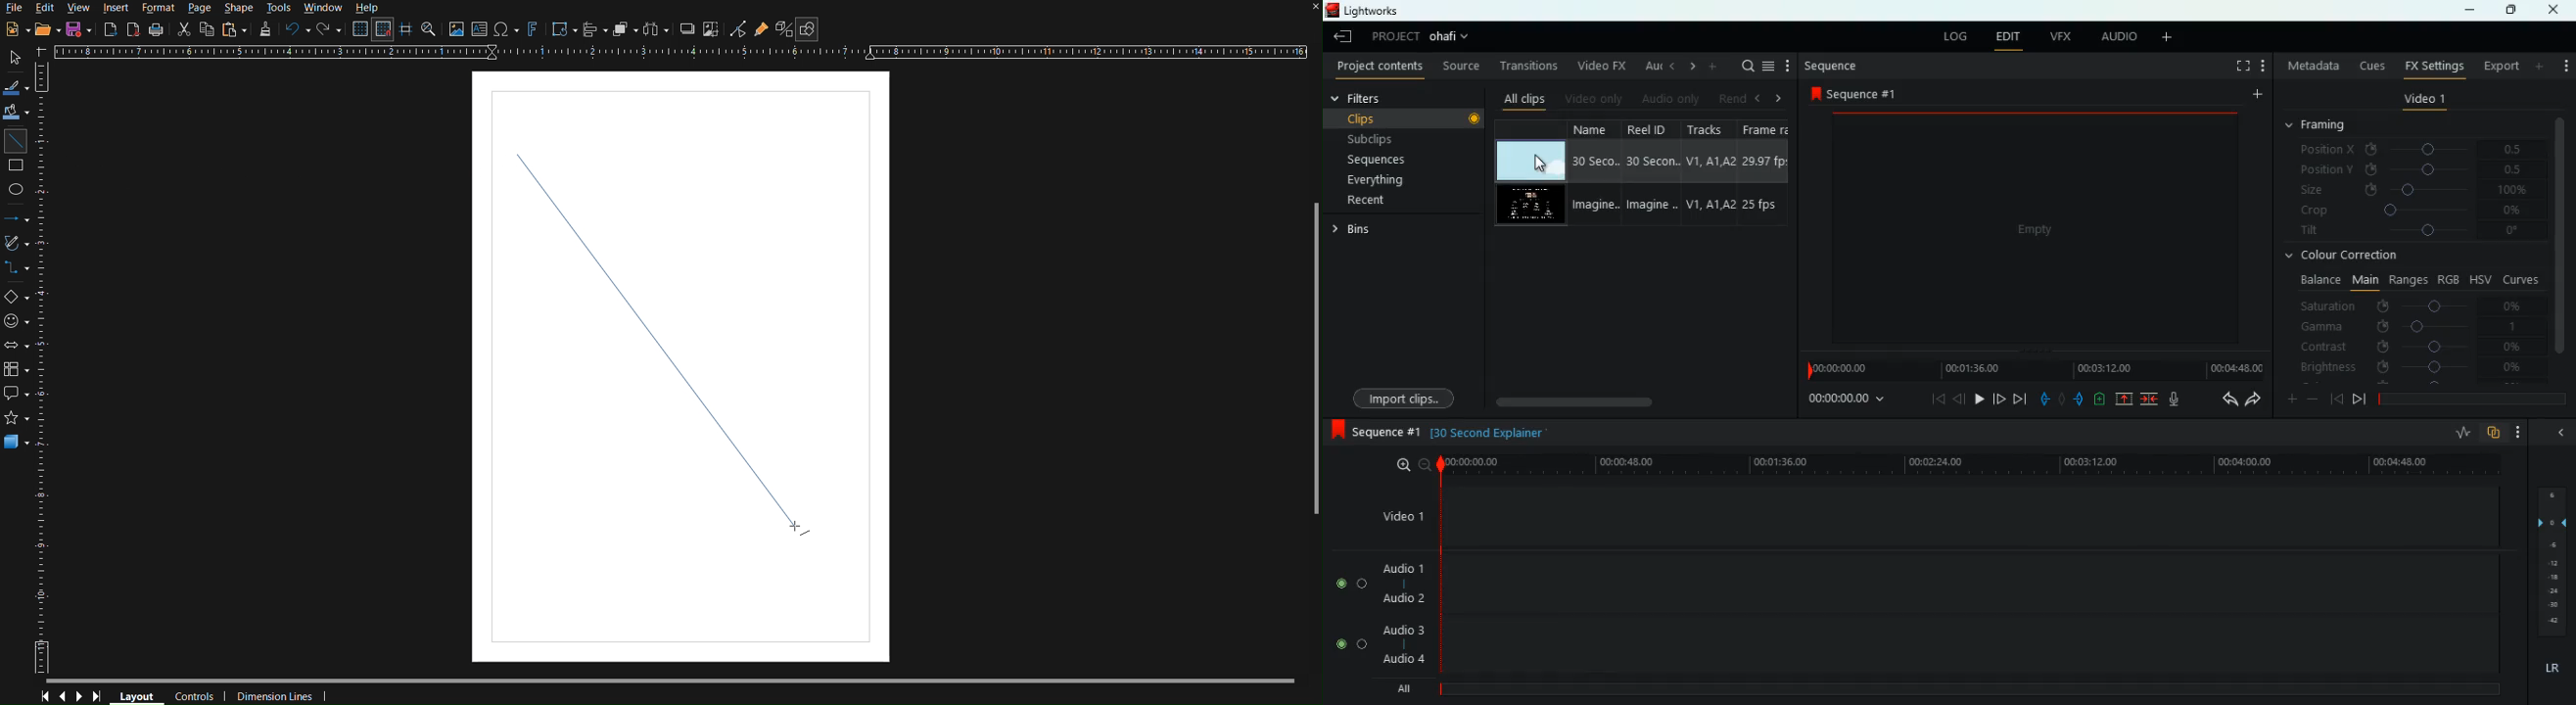 The height and width of the screenshot is (728, 2576). What do you see at coordinates (1708, 173) in the screenshot?
I see `tracks` at bounding box center [1708, 173].